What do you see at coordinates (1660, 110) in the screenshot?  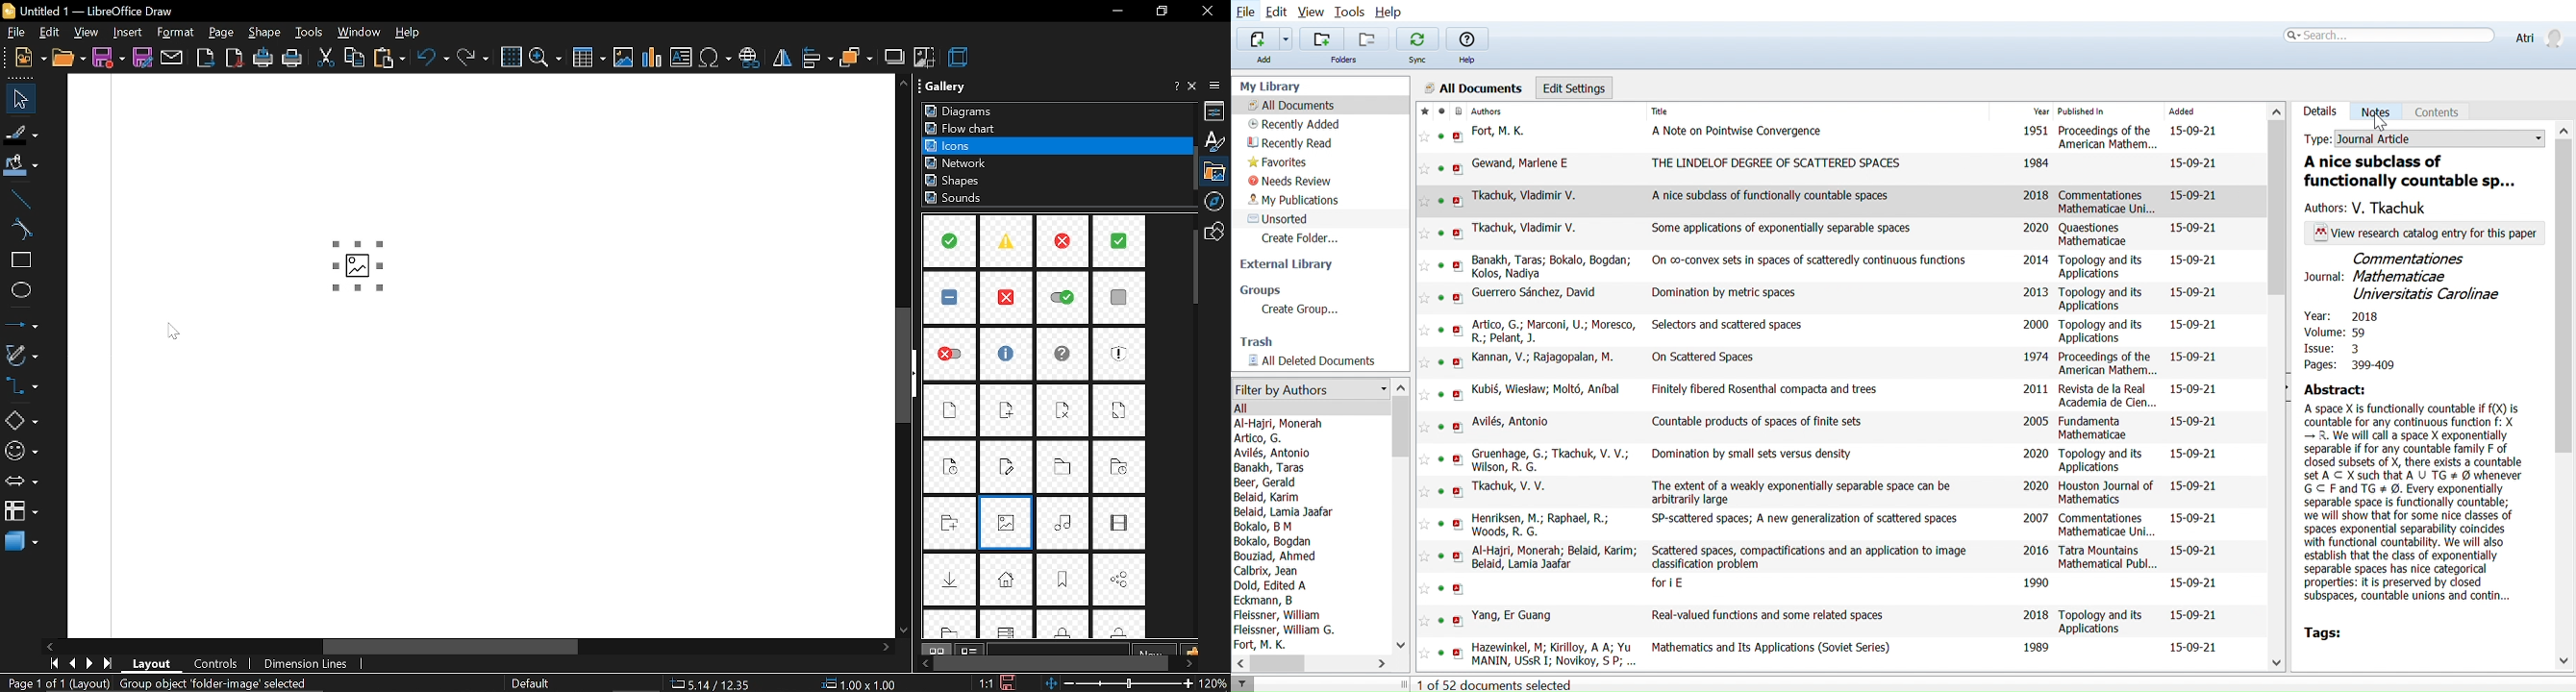 I see `Title` at bounding box center [1660, 110].